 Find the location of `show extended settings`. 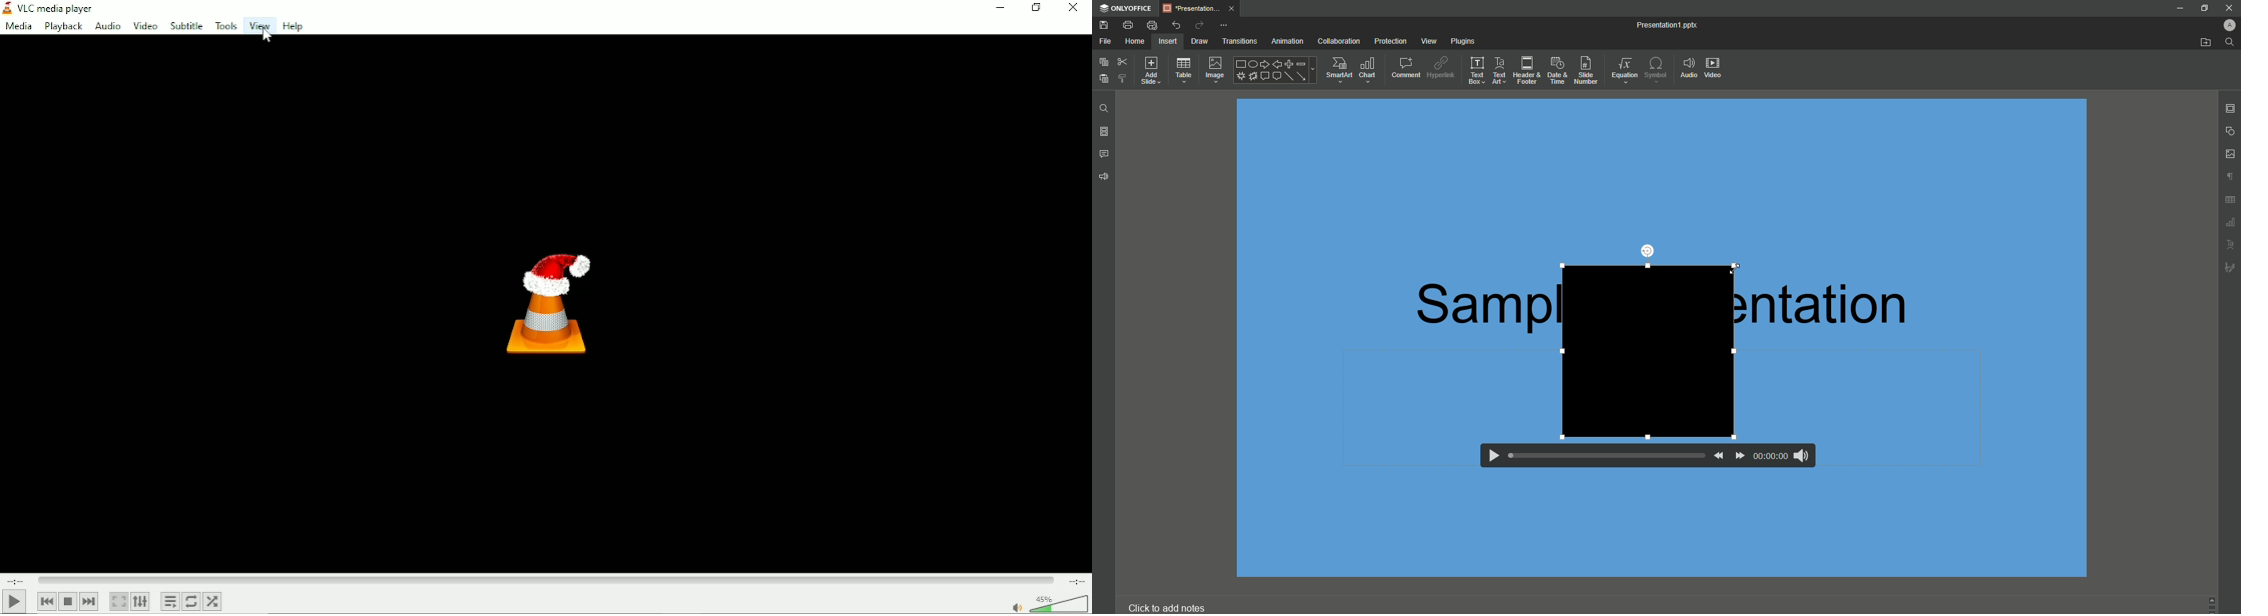

show extended settings is located at coordinates (141, 602).